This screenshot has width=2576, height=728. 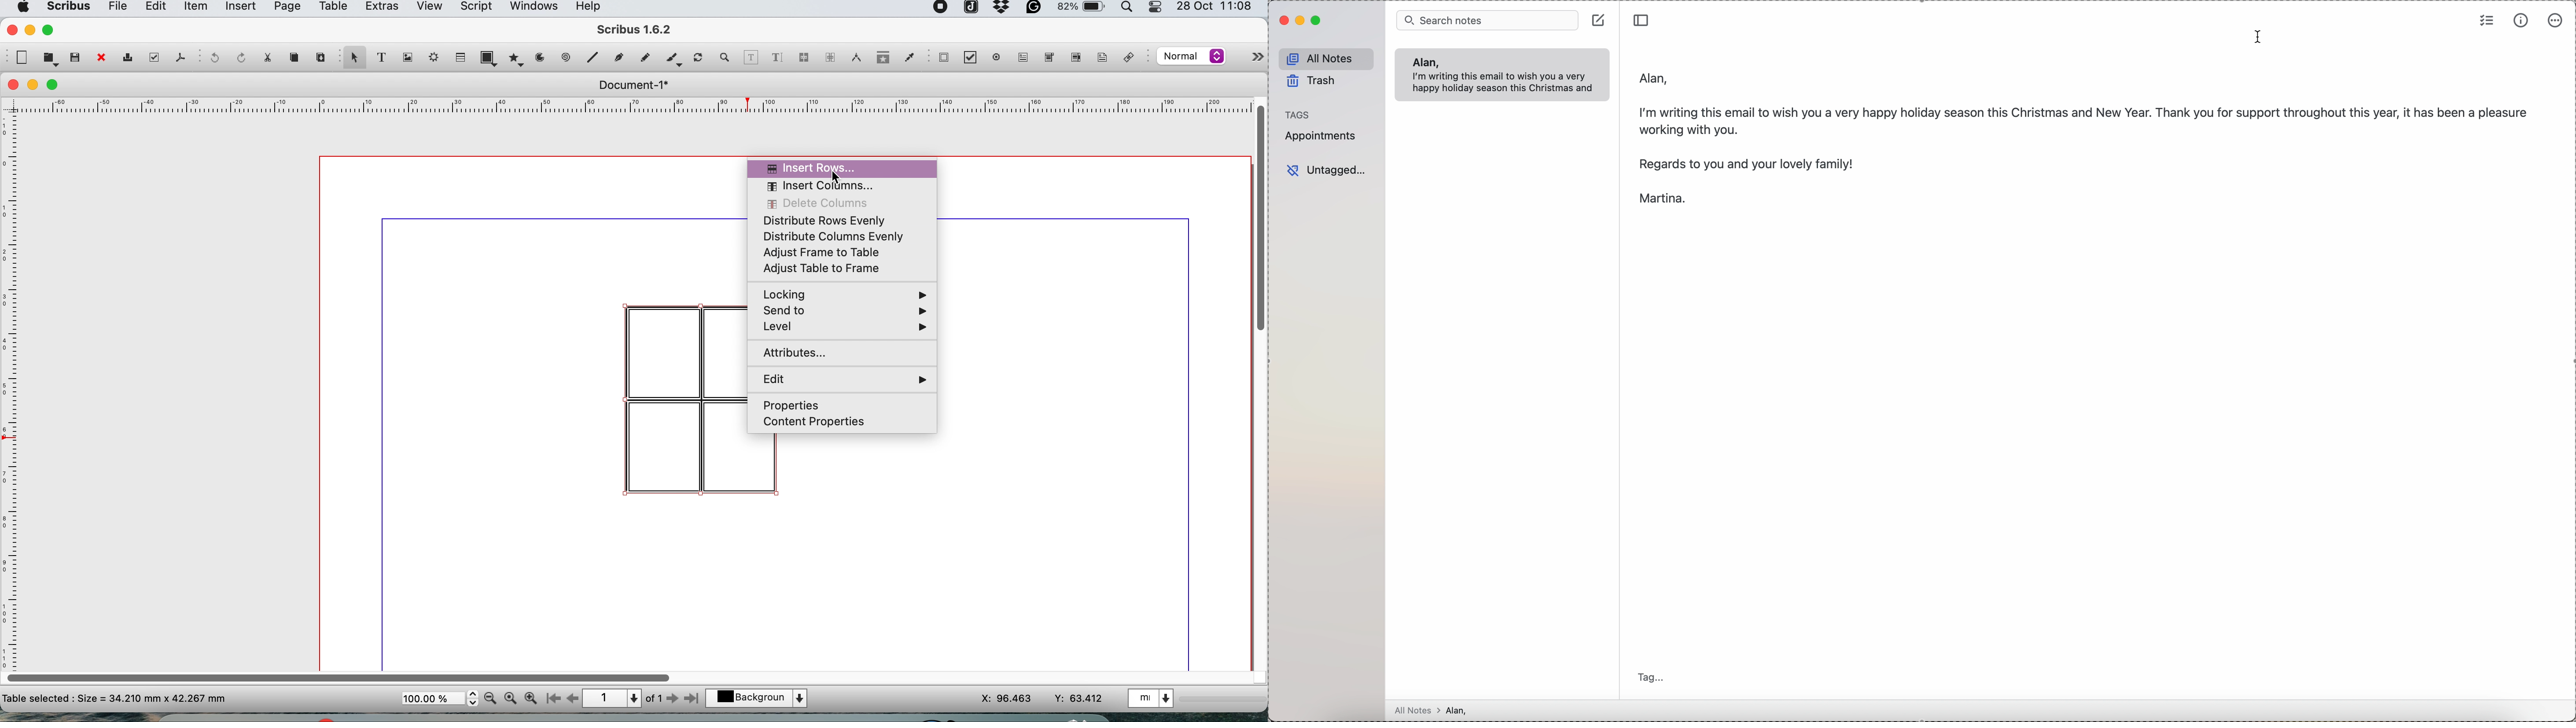 What do you see at coordinates (1318, 21) in the screenshot?
I see `maximize` at bounding box center [1318, 21].